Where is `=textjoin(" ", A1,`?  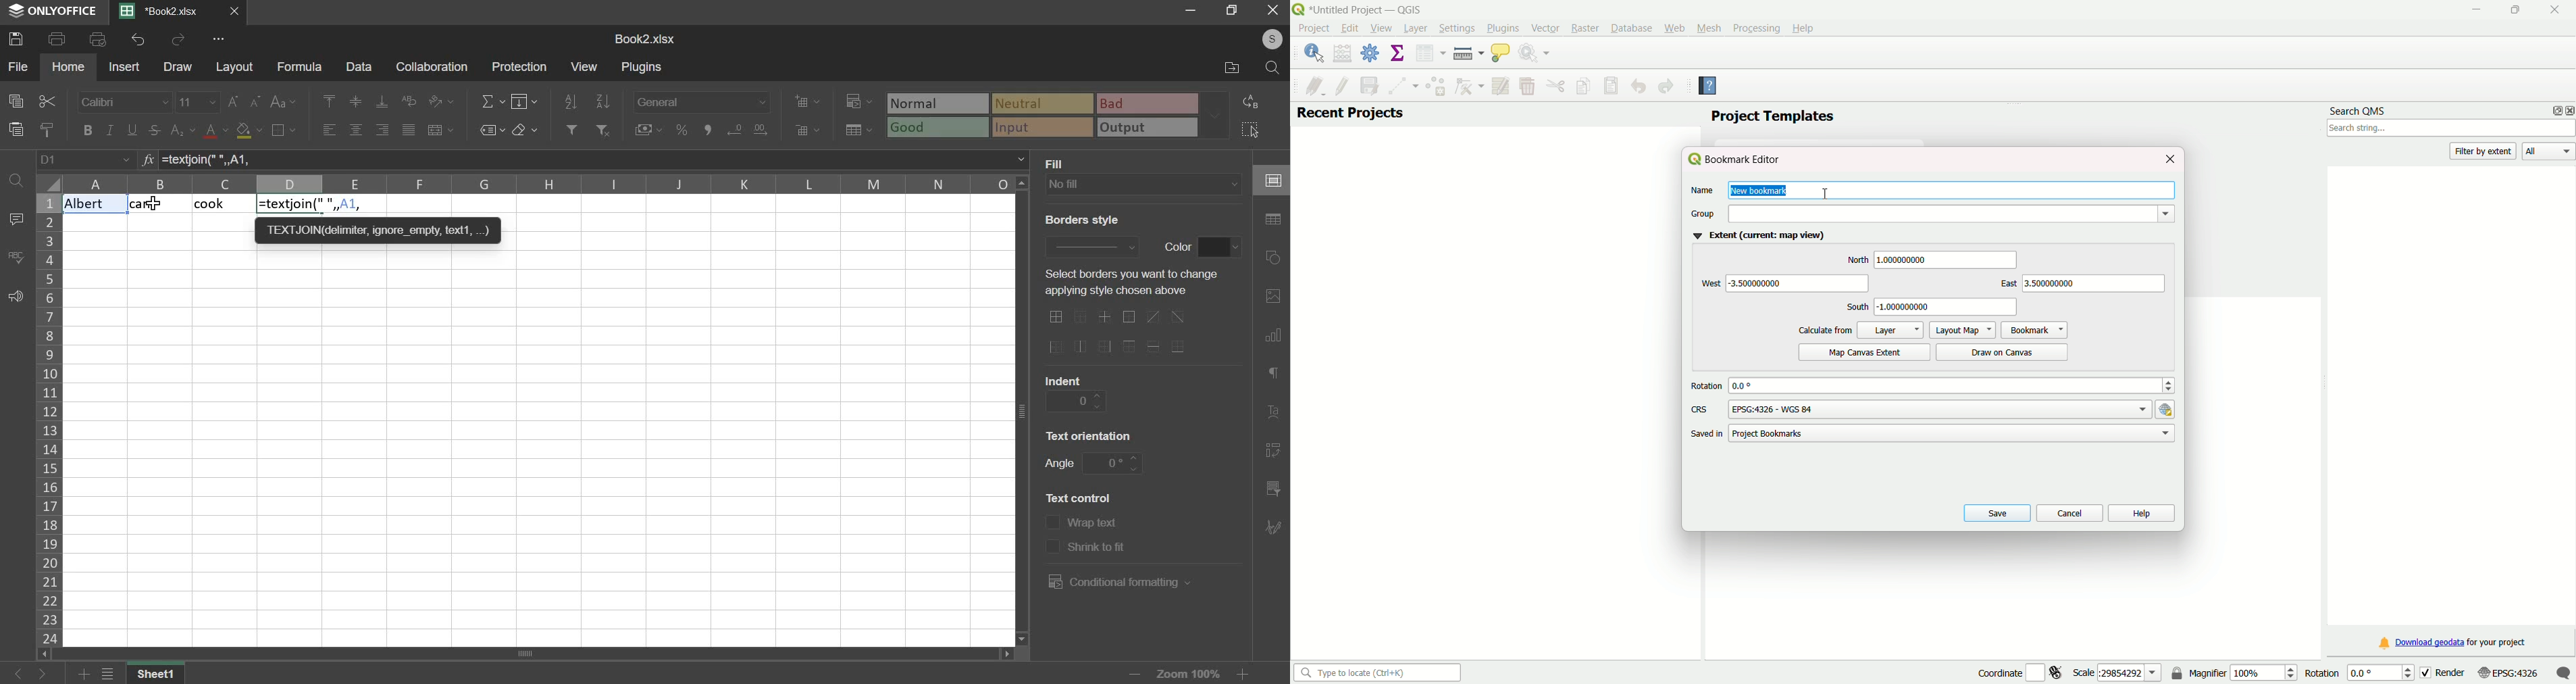
=textjoin(" ", A1, is located at coordinates (594, 160).